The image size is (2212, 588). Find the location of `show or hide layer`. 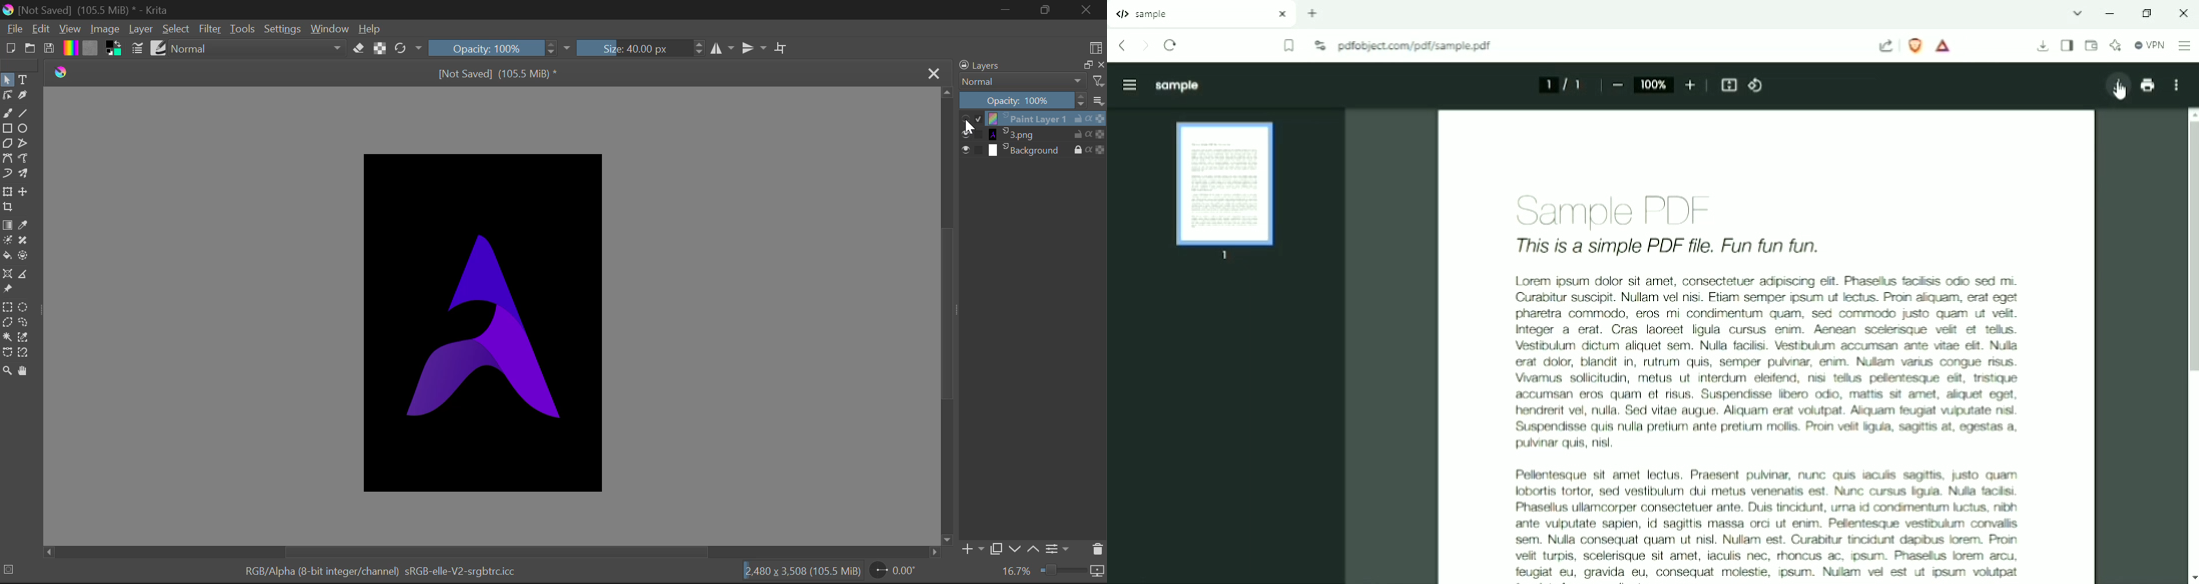

show or hide layer is located at coordinates (972, 135).